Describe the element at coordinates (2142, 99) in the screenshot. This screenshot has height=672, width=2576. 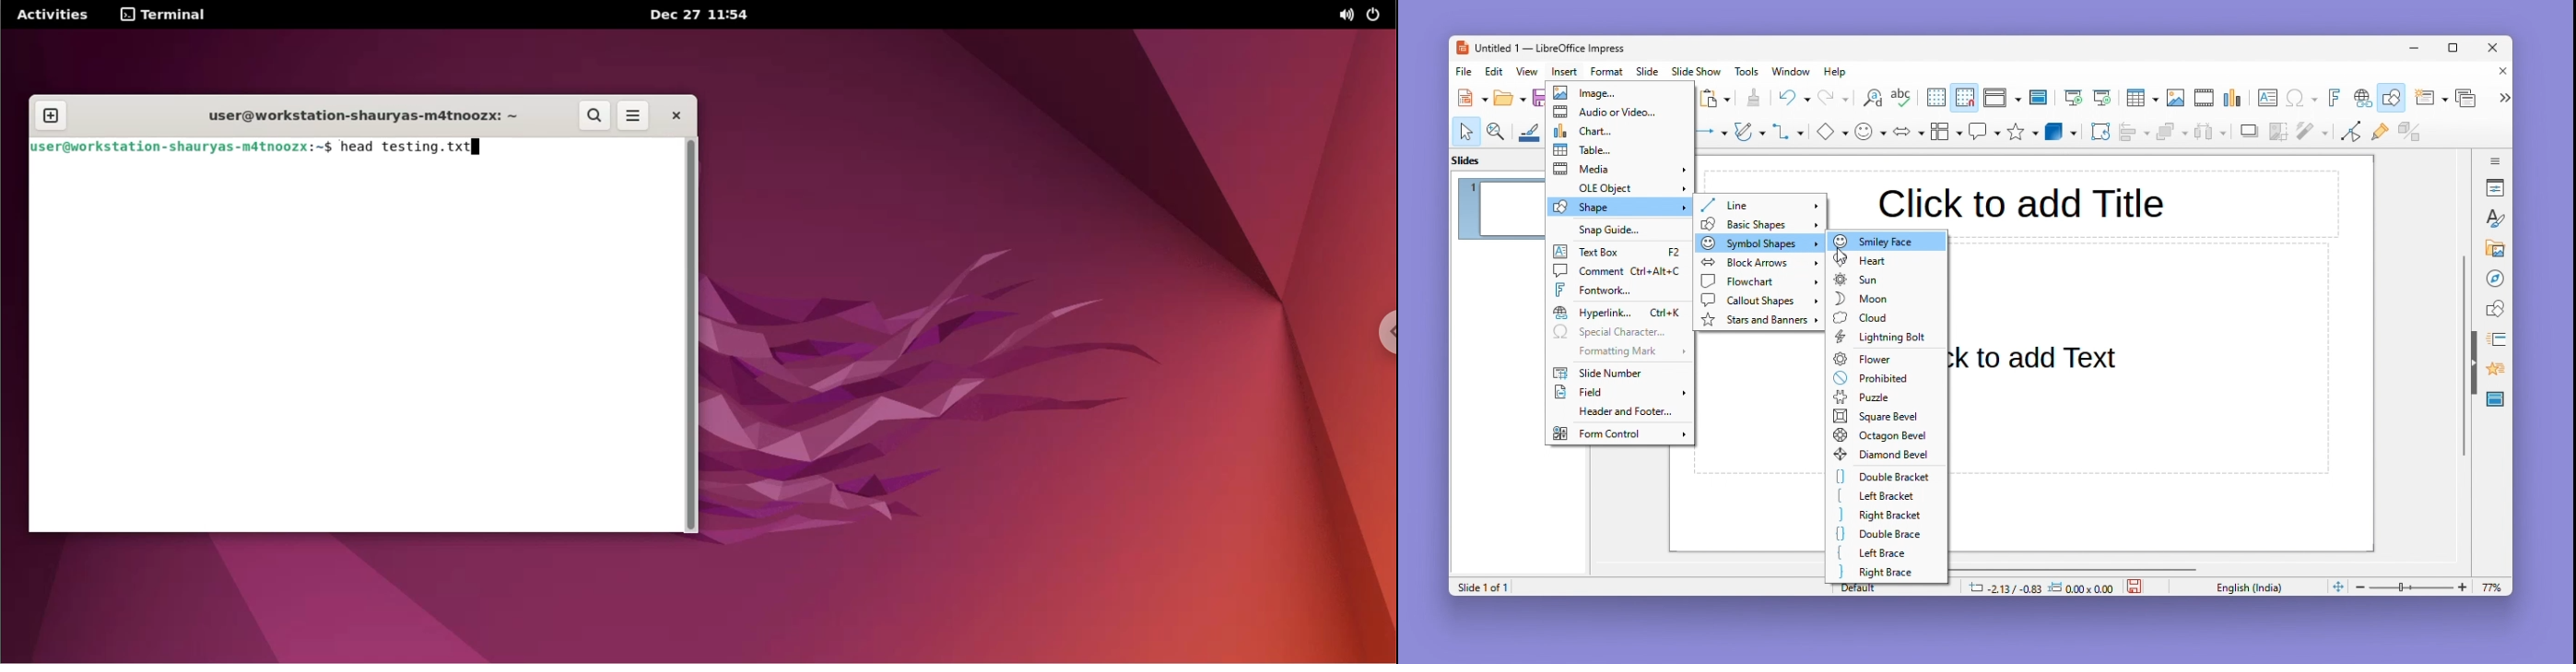
I see `Table` at that location.